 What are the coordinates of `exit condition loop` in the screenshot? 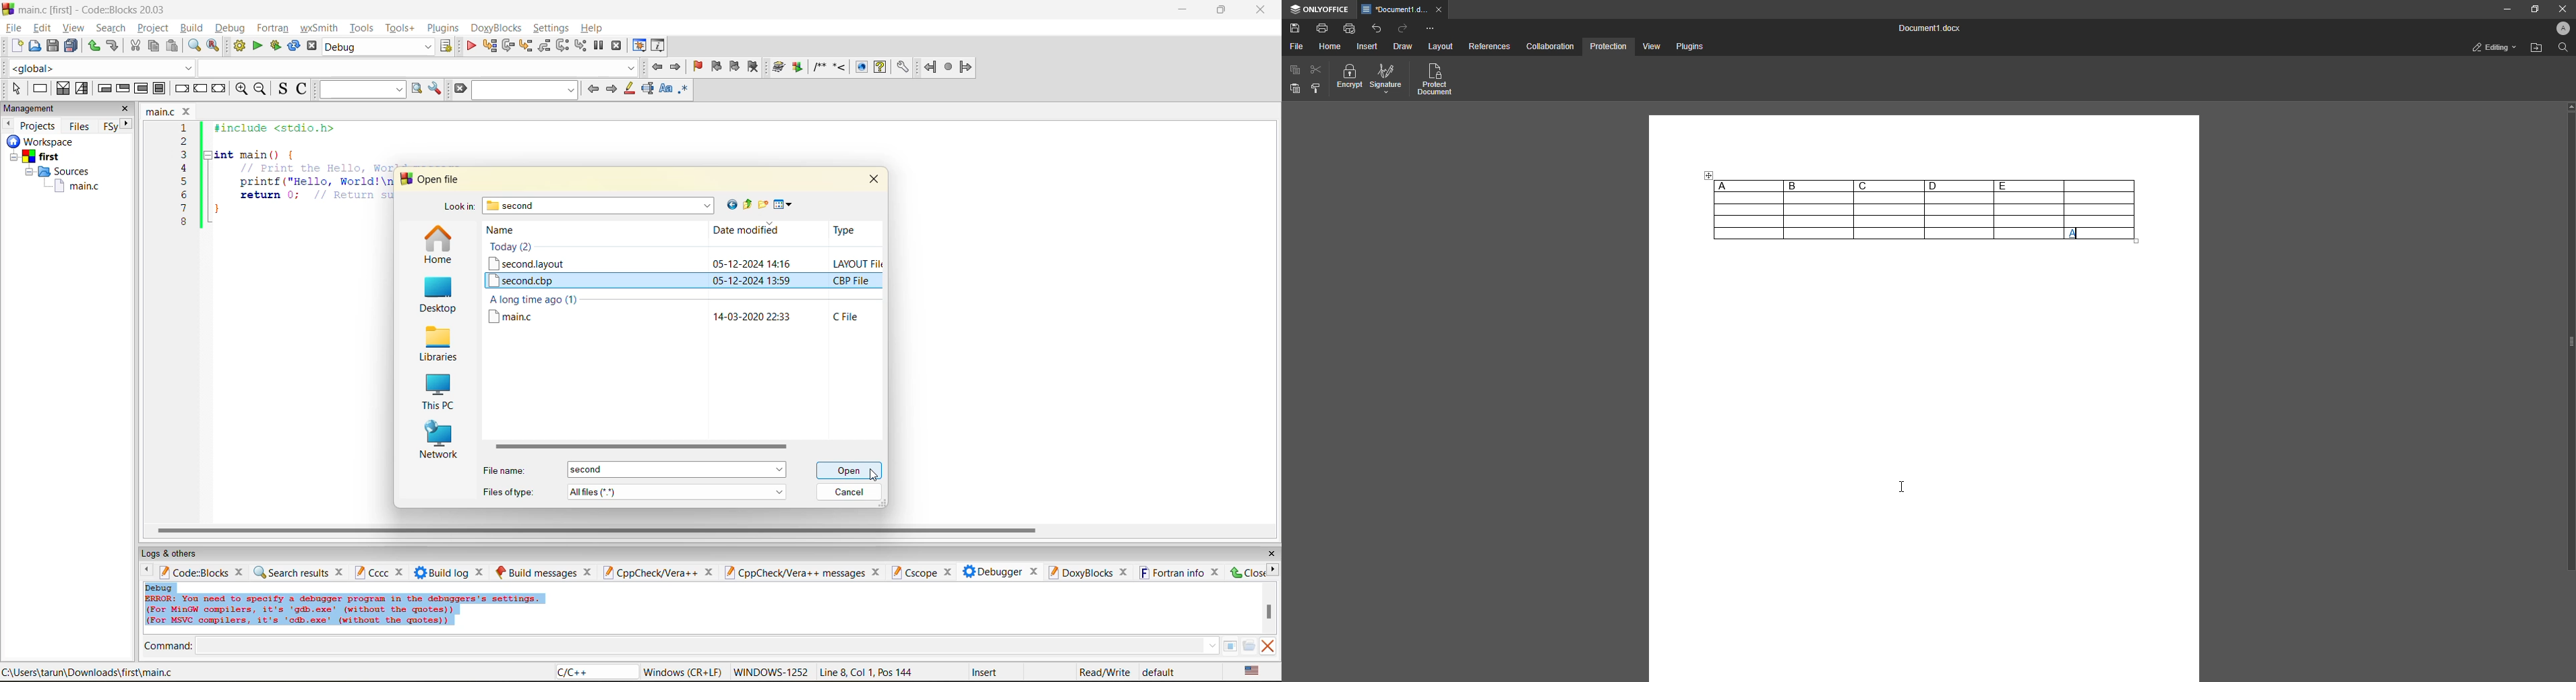 It's located at (123, 89).